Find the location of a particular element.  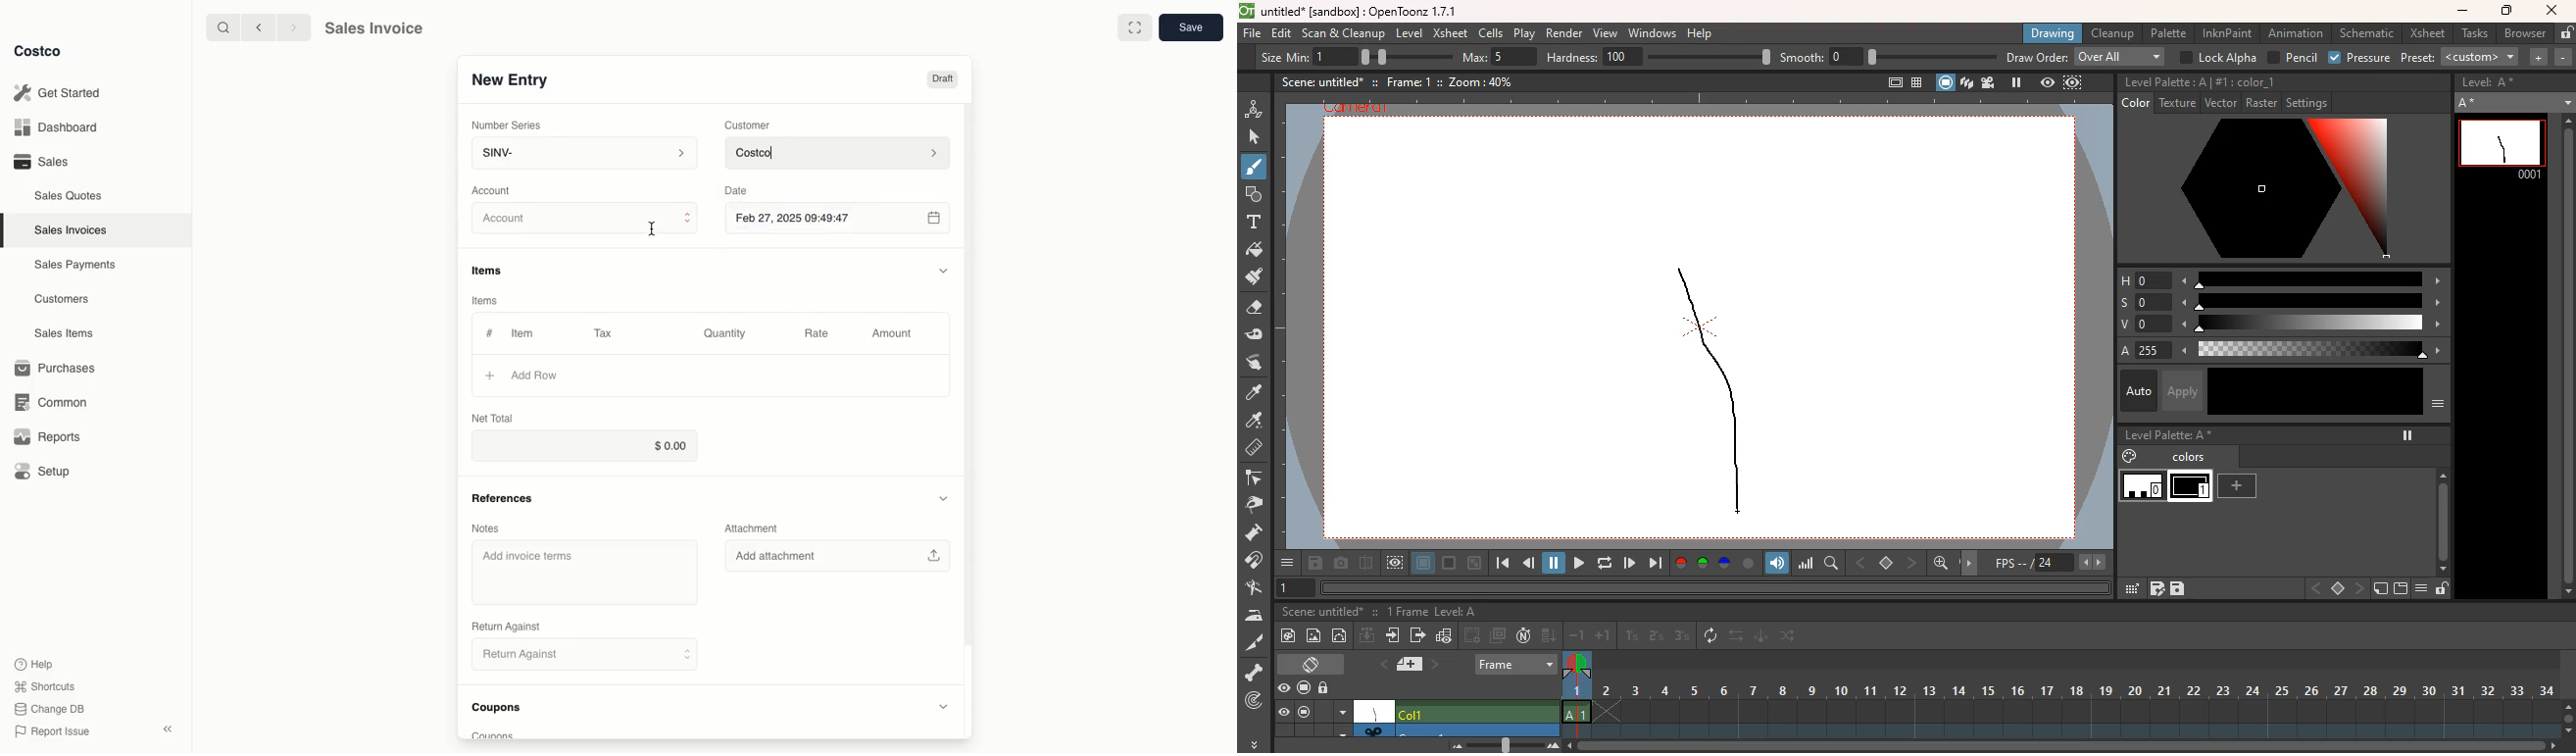

erase is located at coordinates (1256, 312).